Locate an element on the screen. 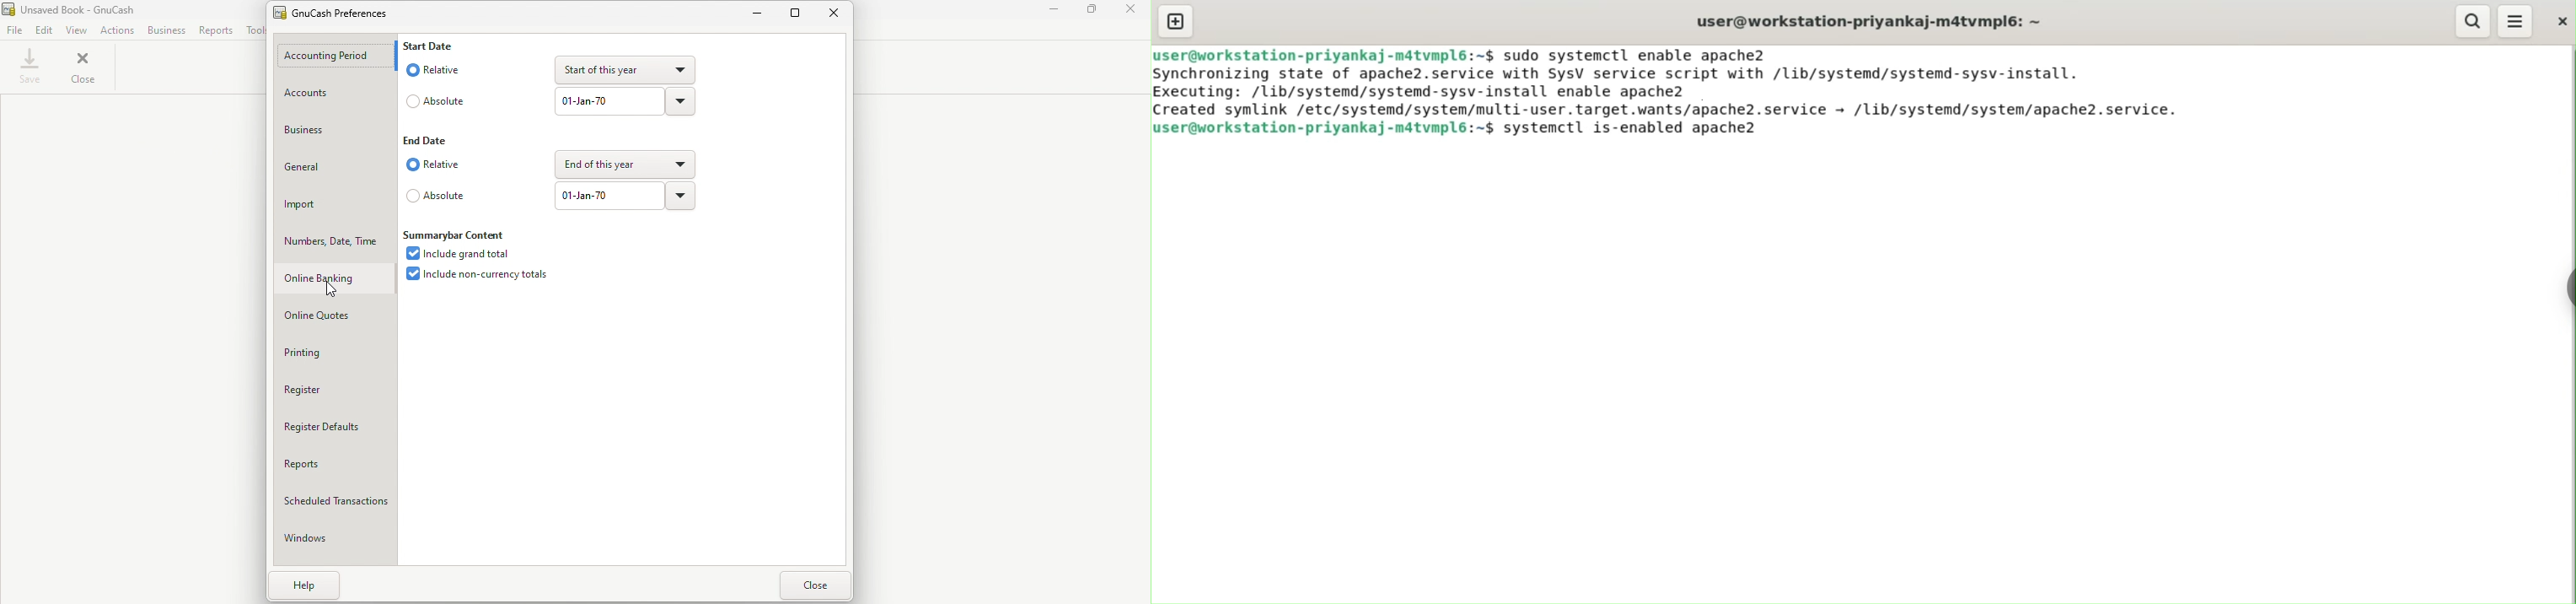 The width and height of the screenshot is (2576, 616). Online Quotes is located at coordinates (338, 317).